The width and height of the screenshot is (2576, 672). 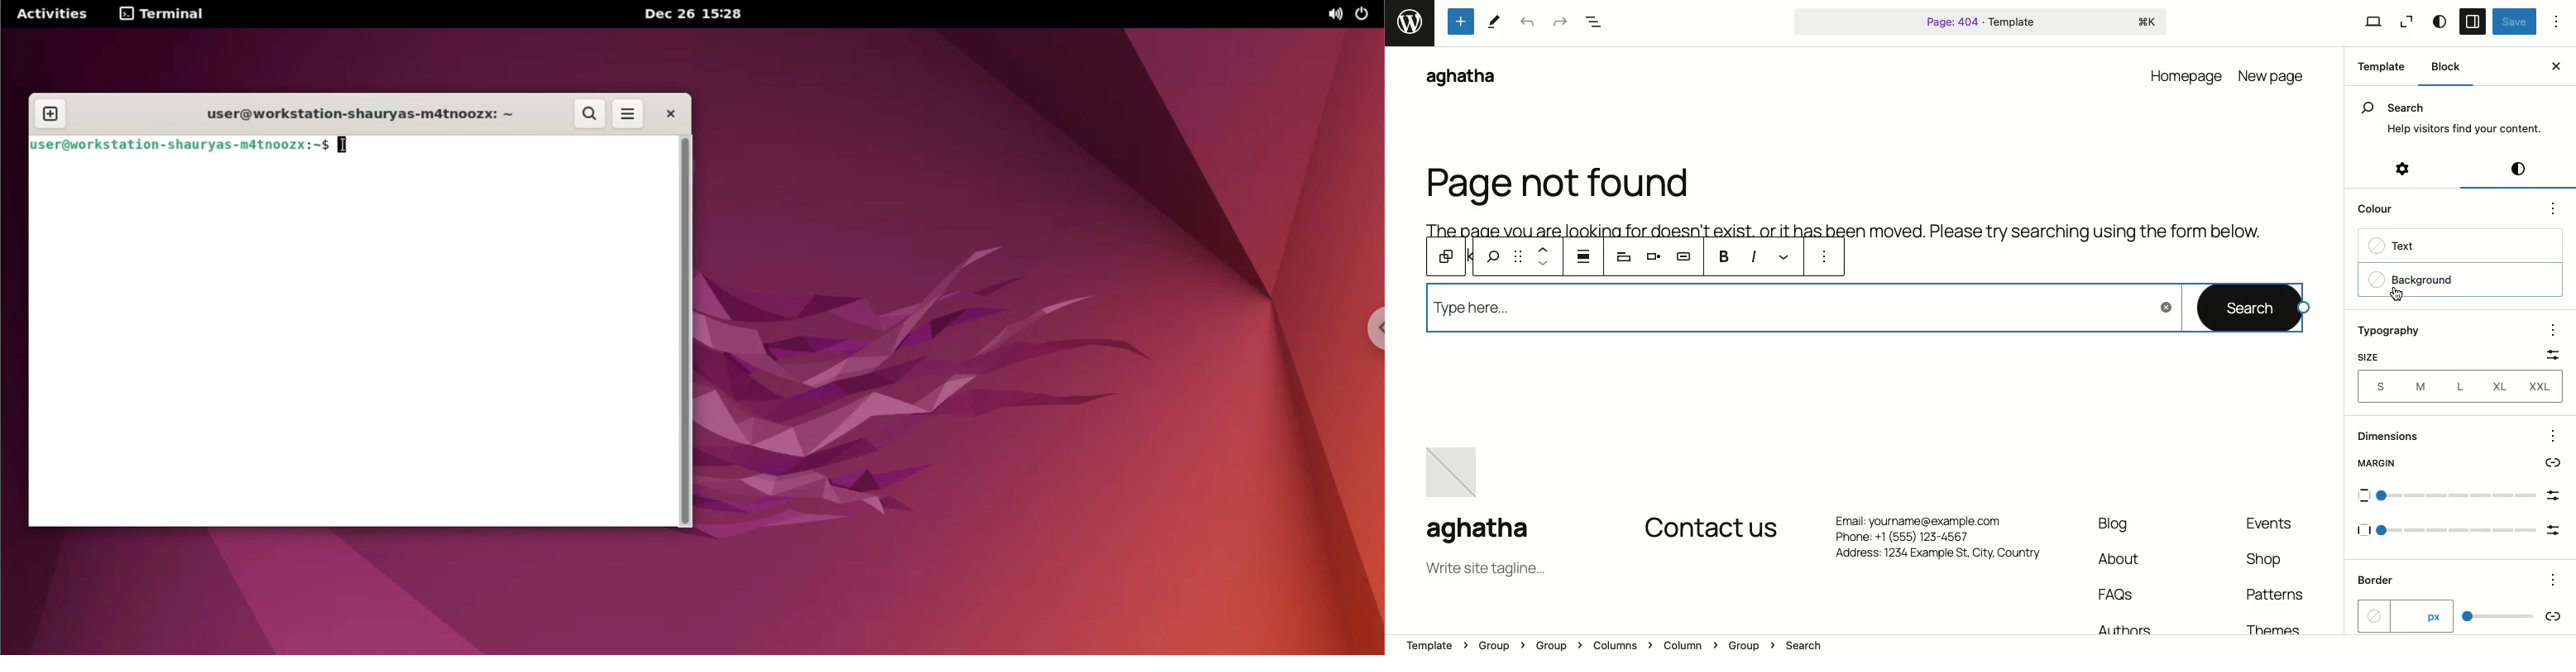 I want to click on AI, so click(x=1685, y=258).